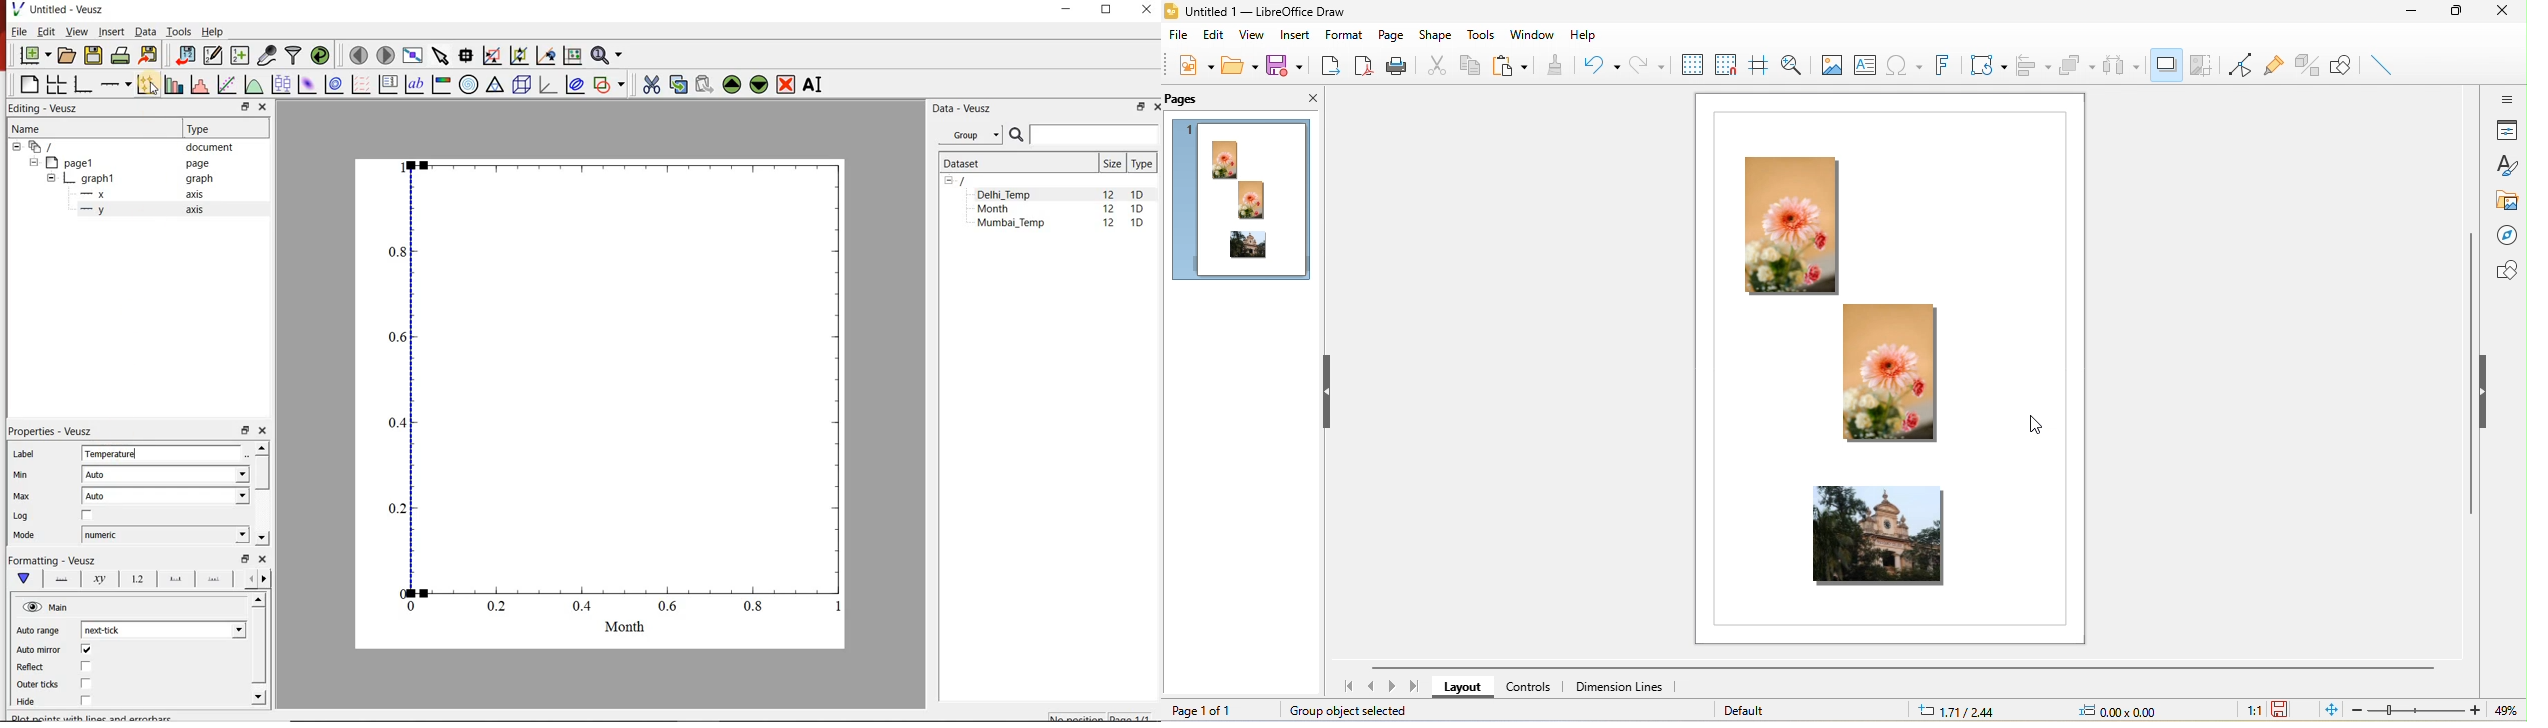  I want to click on layout, so click(1466, 687).